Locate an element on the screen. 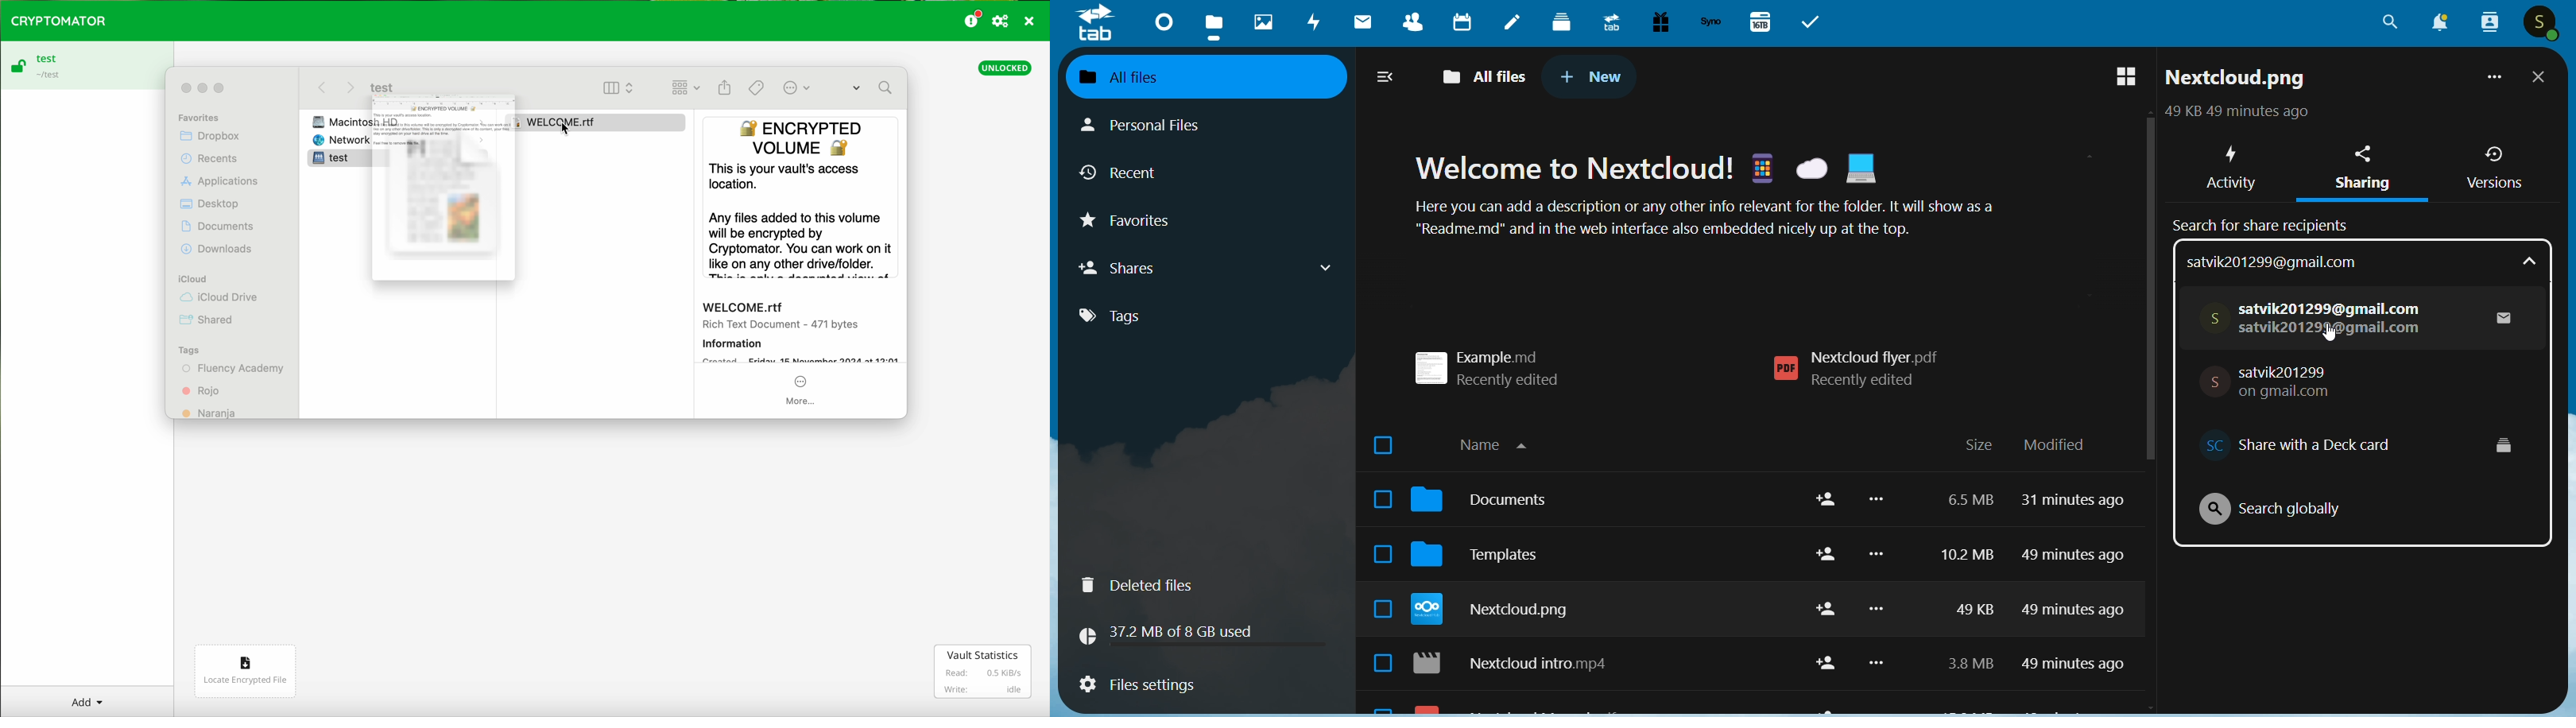  Control buttons is located at coordinates (206, 84).